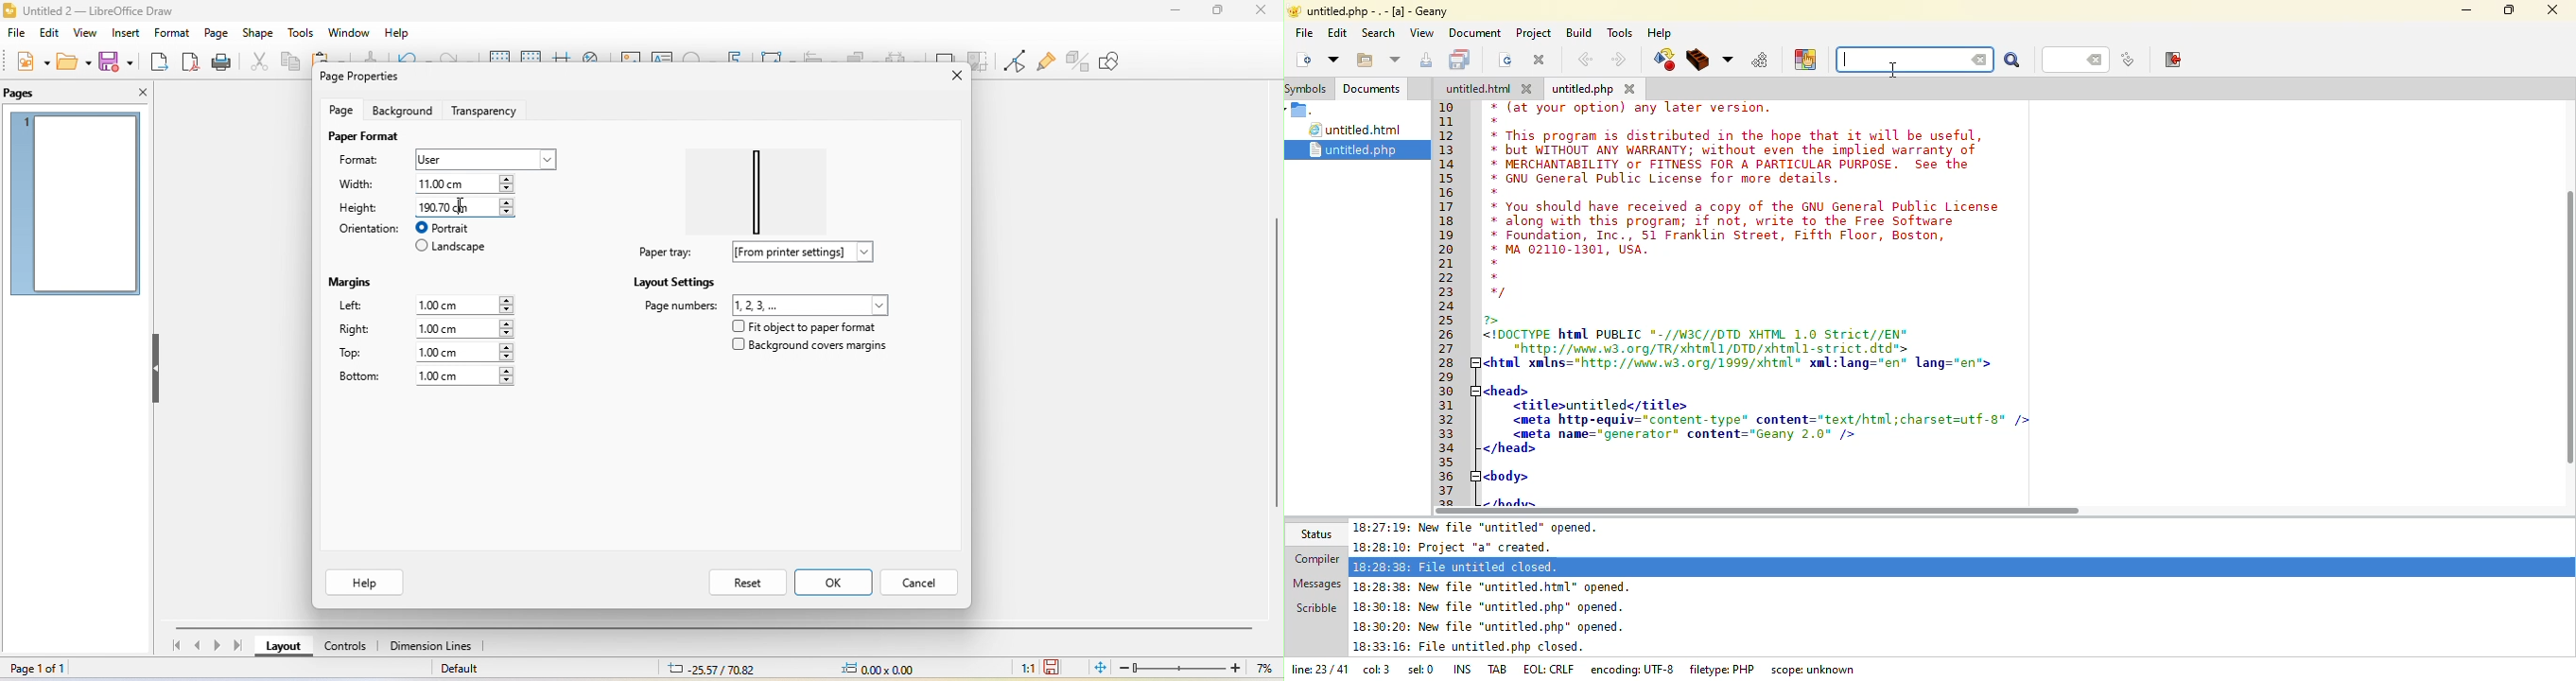  Describe the element at coordinates (1449, 477) in the screenshot. I see `36` at that location.